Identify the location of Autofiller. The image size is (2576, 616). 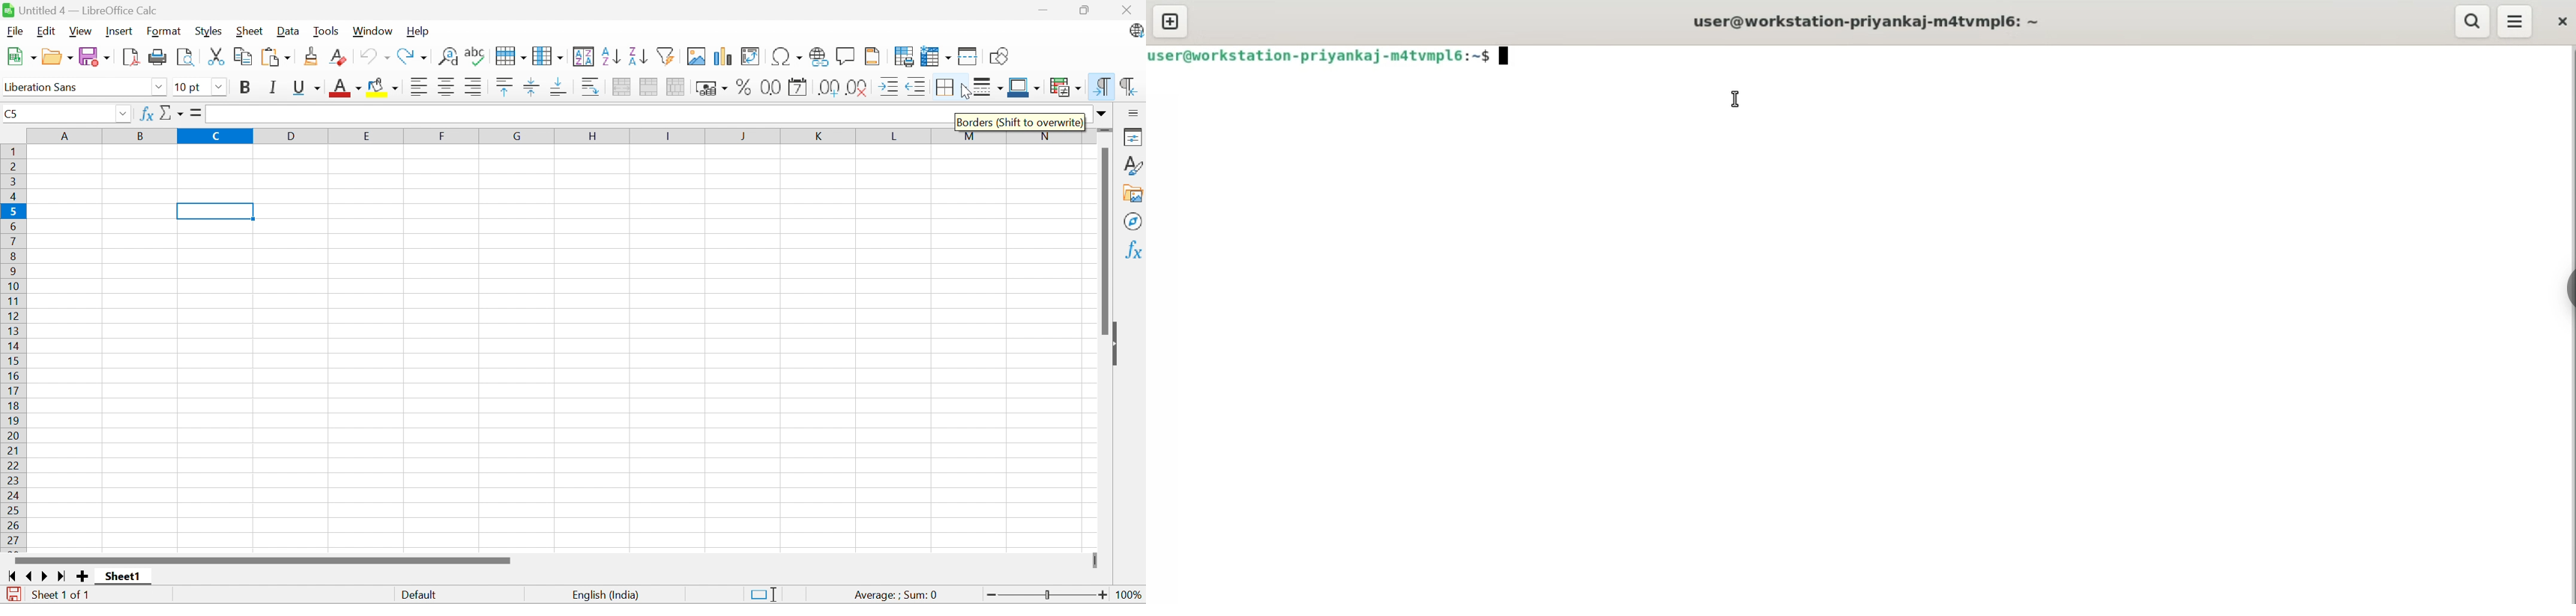
(664, 55).